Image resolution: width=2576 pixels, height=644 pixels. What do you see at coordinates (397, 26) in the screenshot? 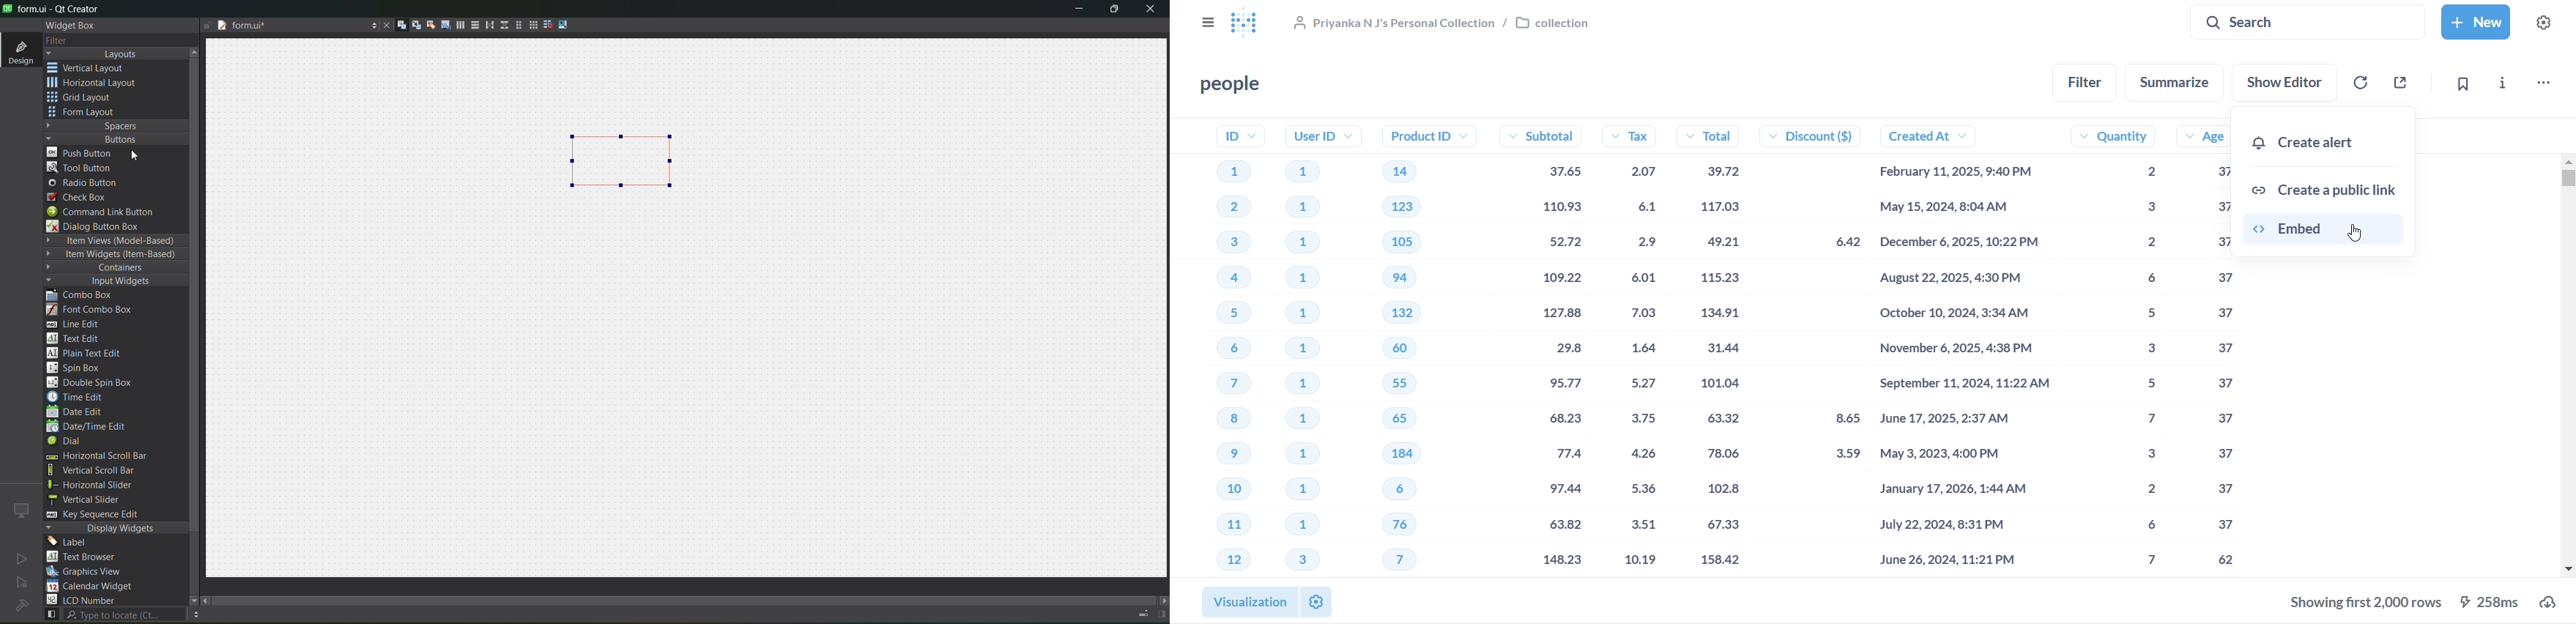
I see `edit widgets` at bounding box center [397, 26].